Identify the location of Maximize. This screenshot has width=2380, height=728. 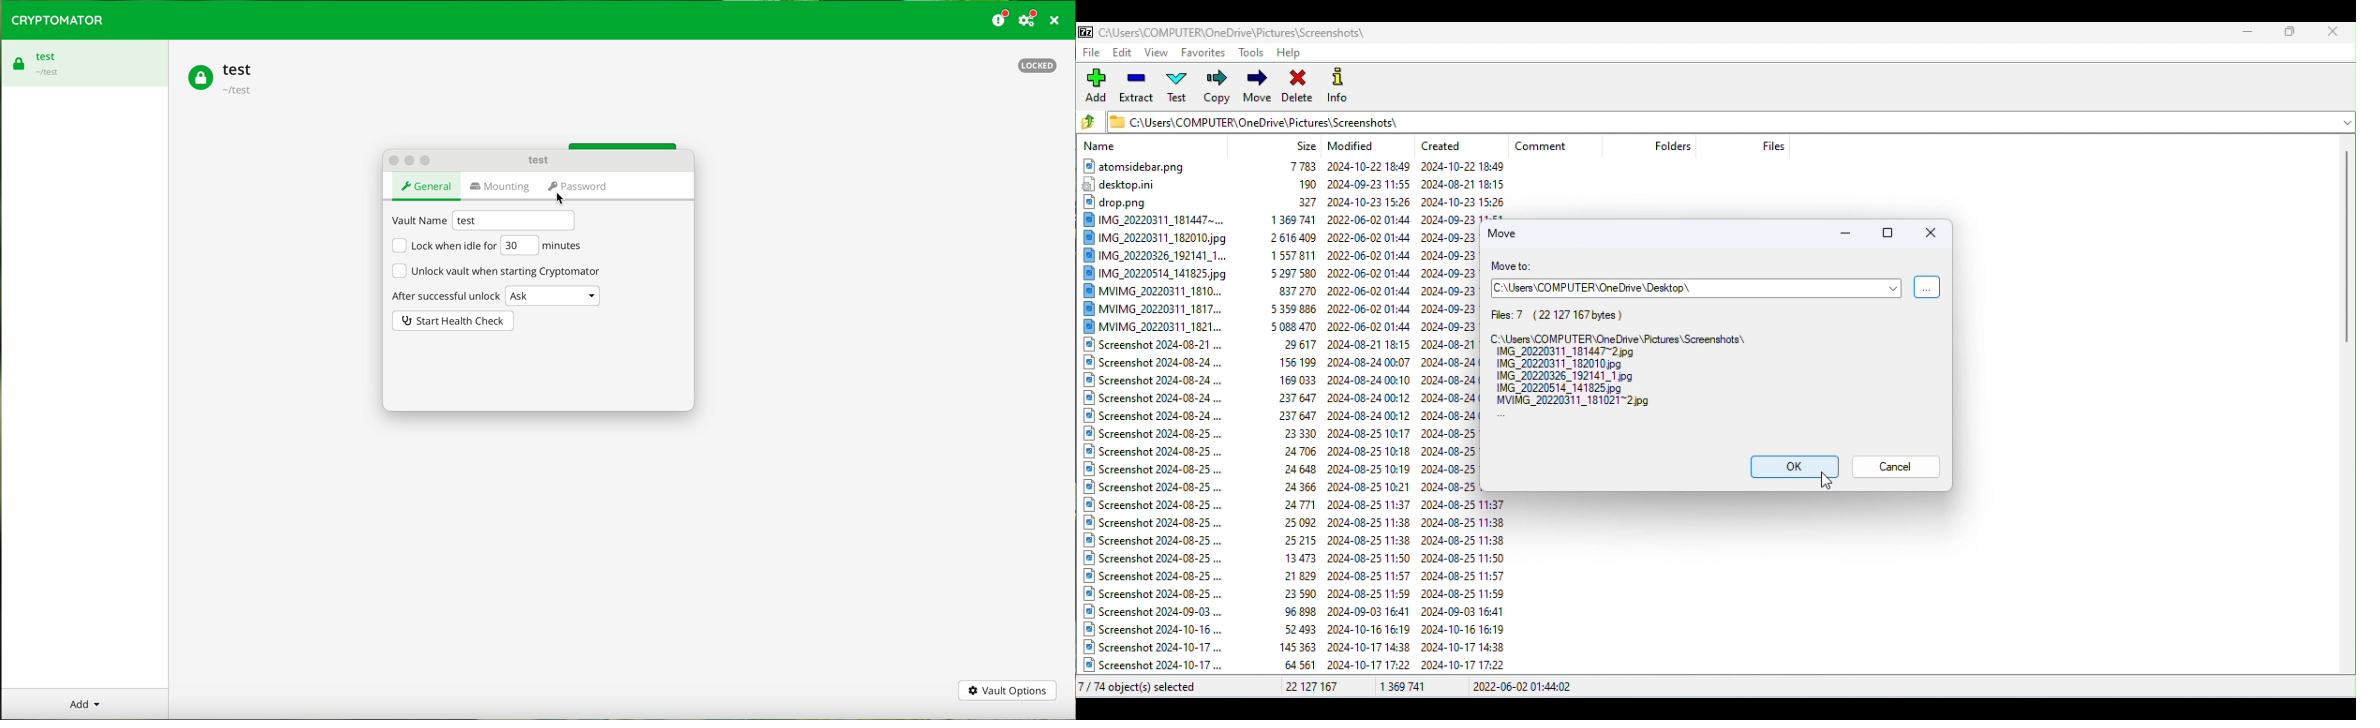
(1886, 235).